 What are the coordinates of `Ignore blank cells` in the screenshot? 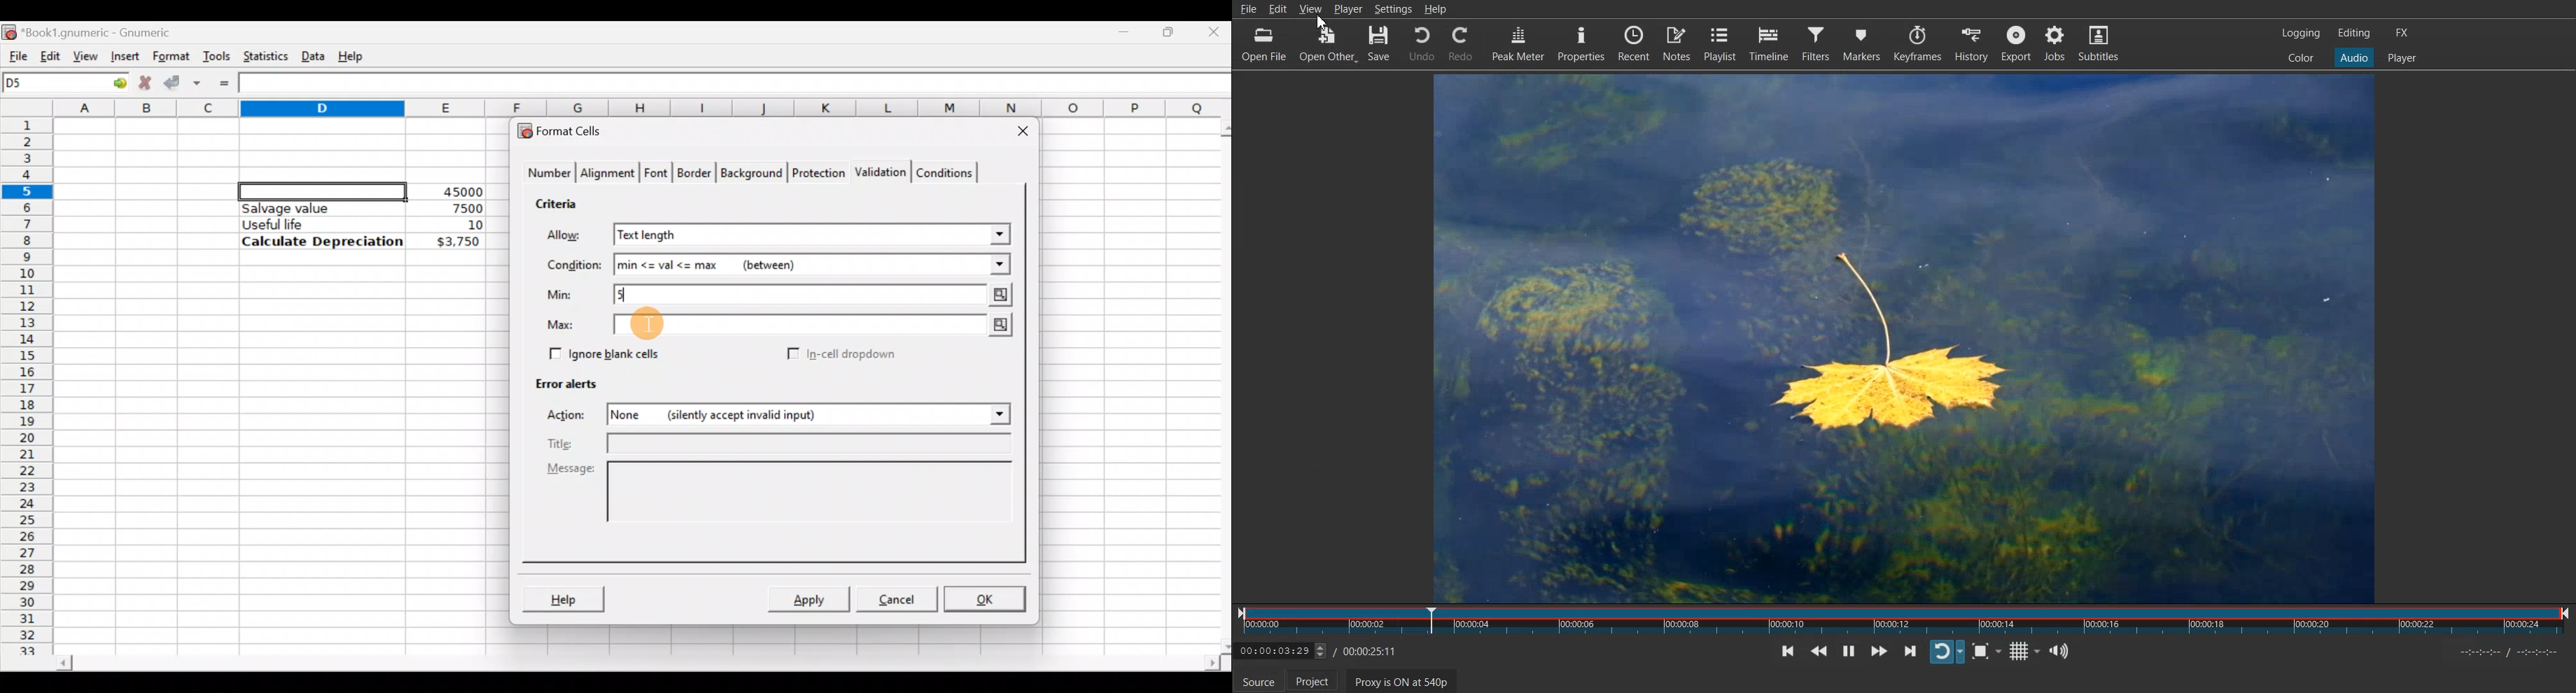 It's located at (602, 352).